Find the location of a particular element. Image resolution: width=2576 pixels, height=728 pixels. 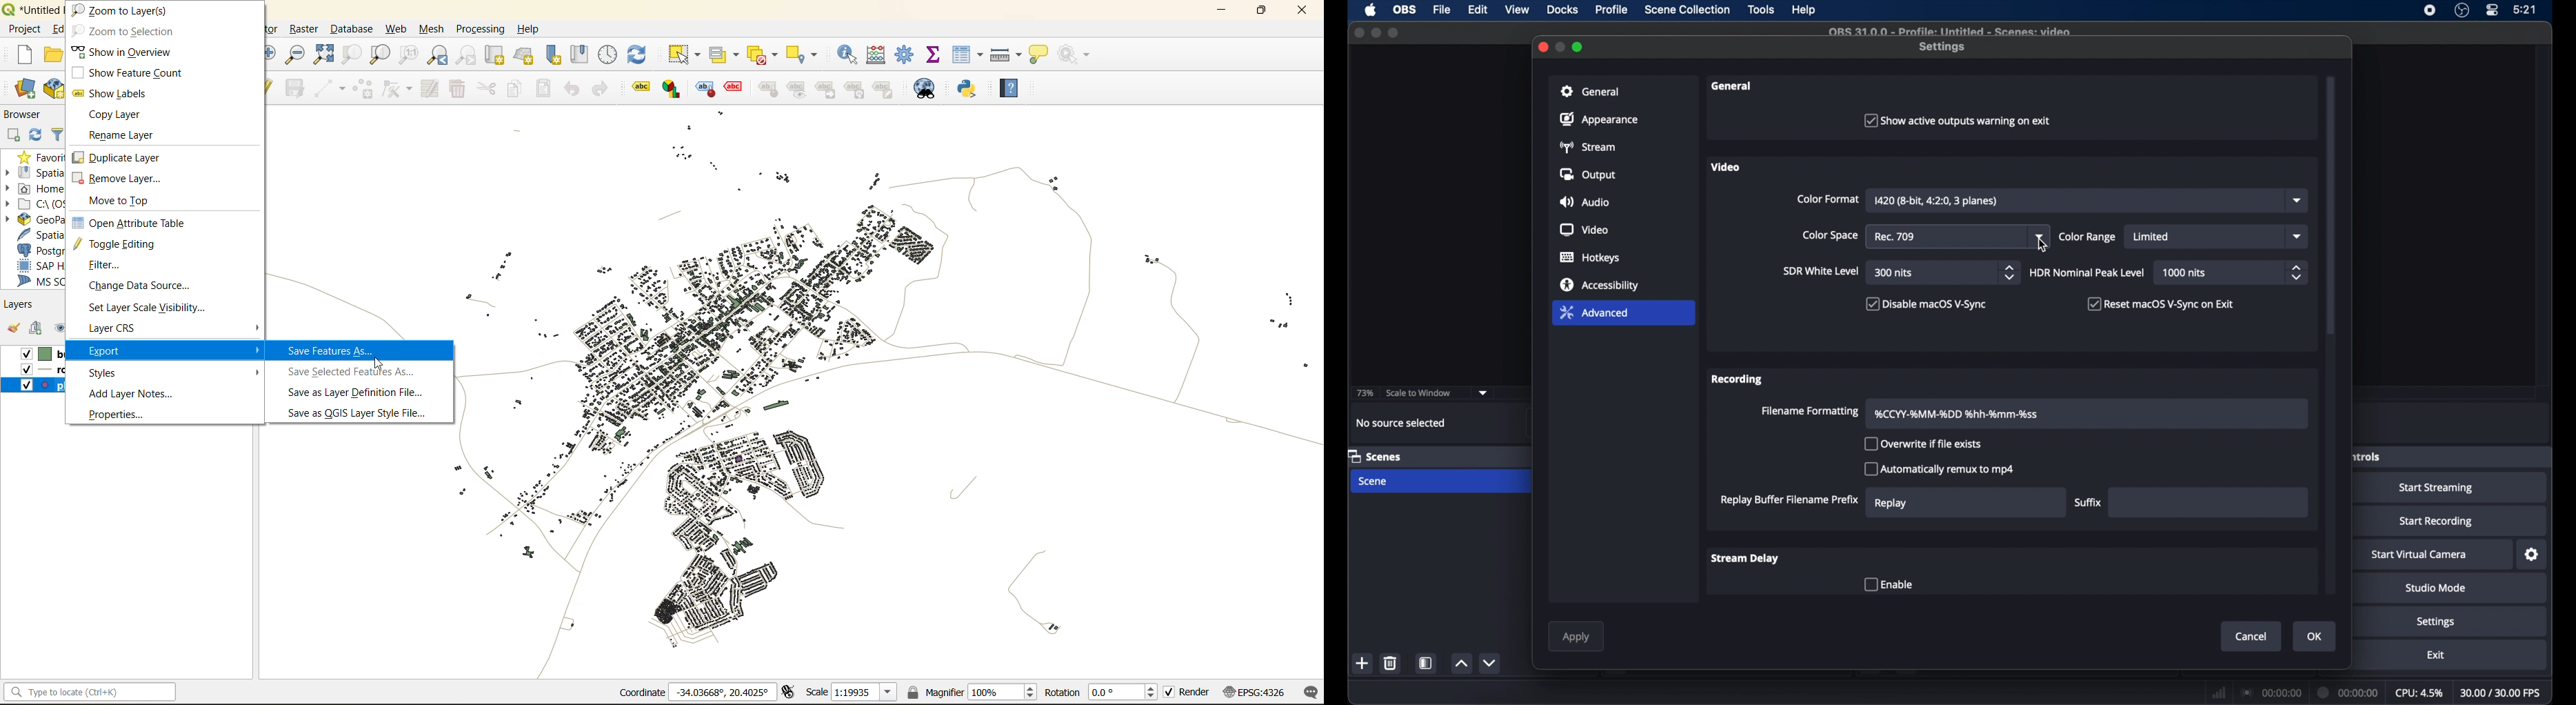

zoom native is located at coordinates (412, 55).